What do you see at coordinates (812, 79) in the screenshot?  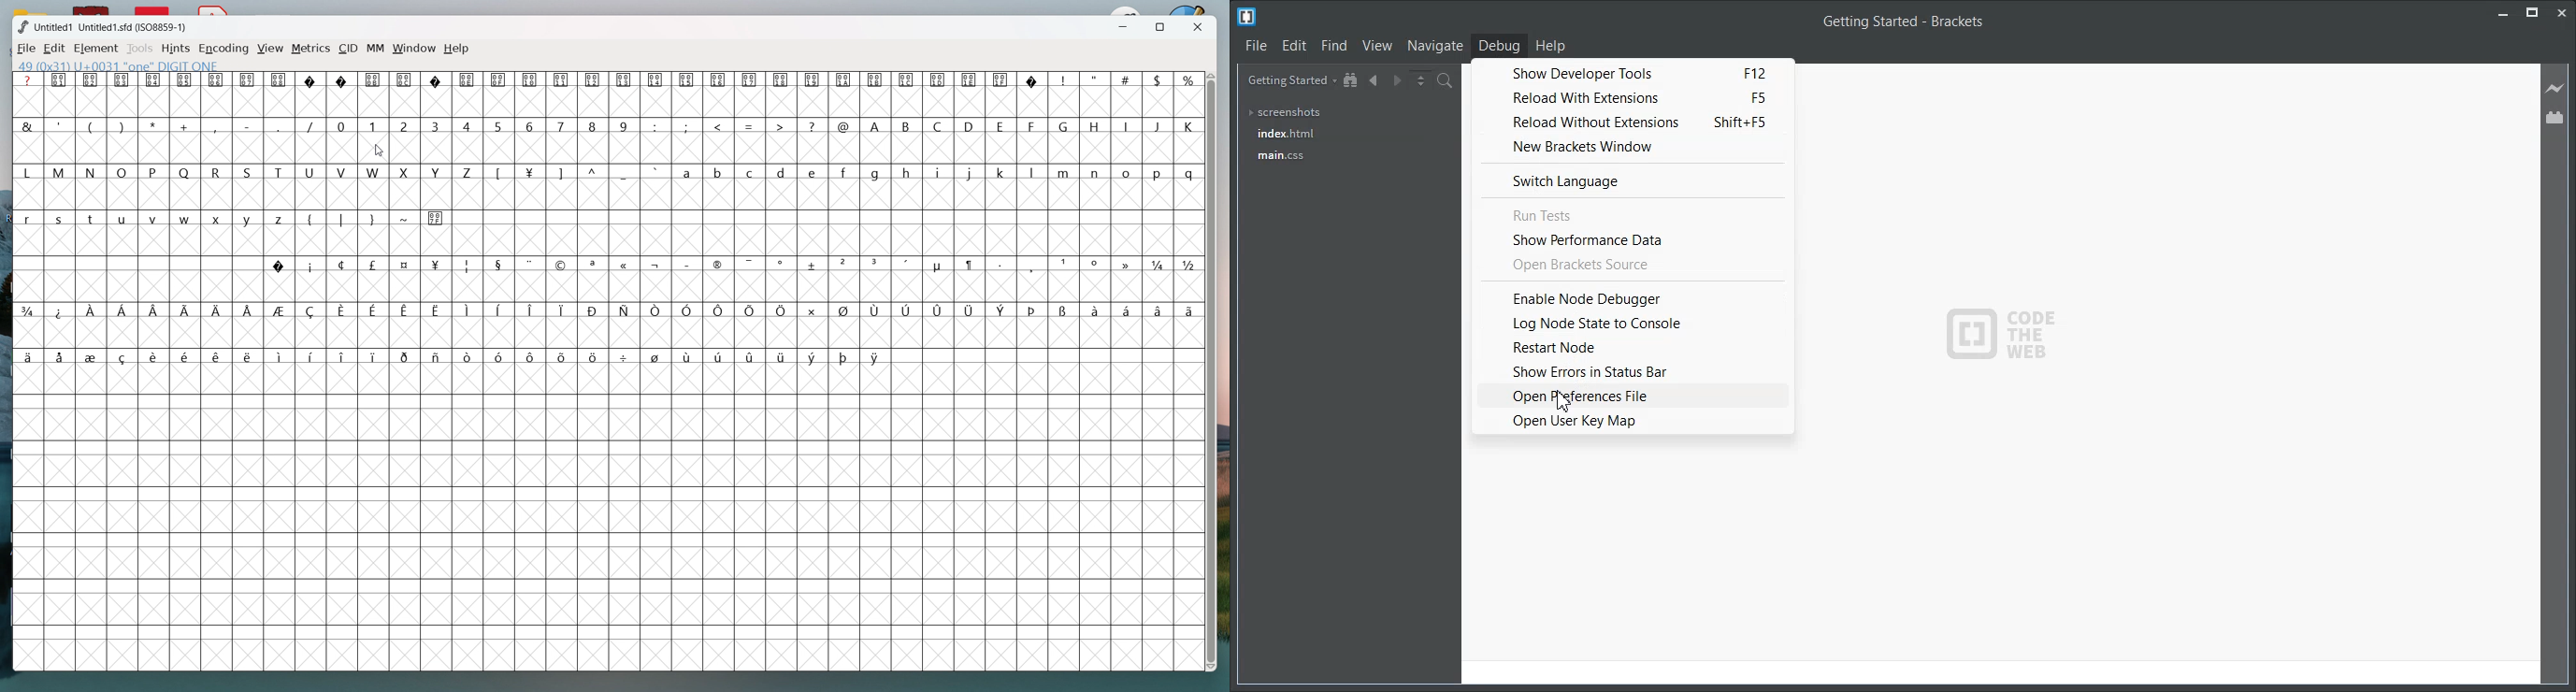 I see `symbol` at bounding box center [812, 79].